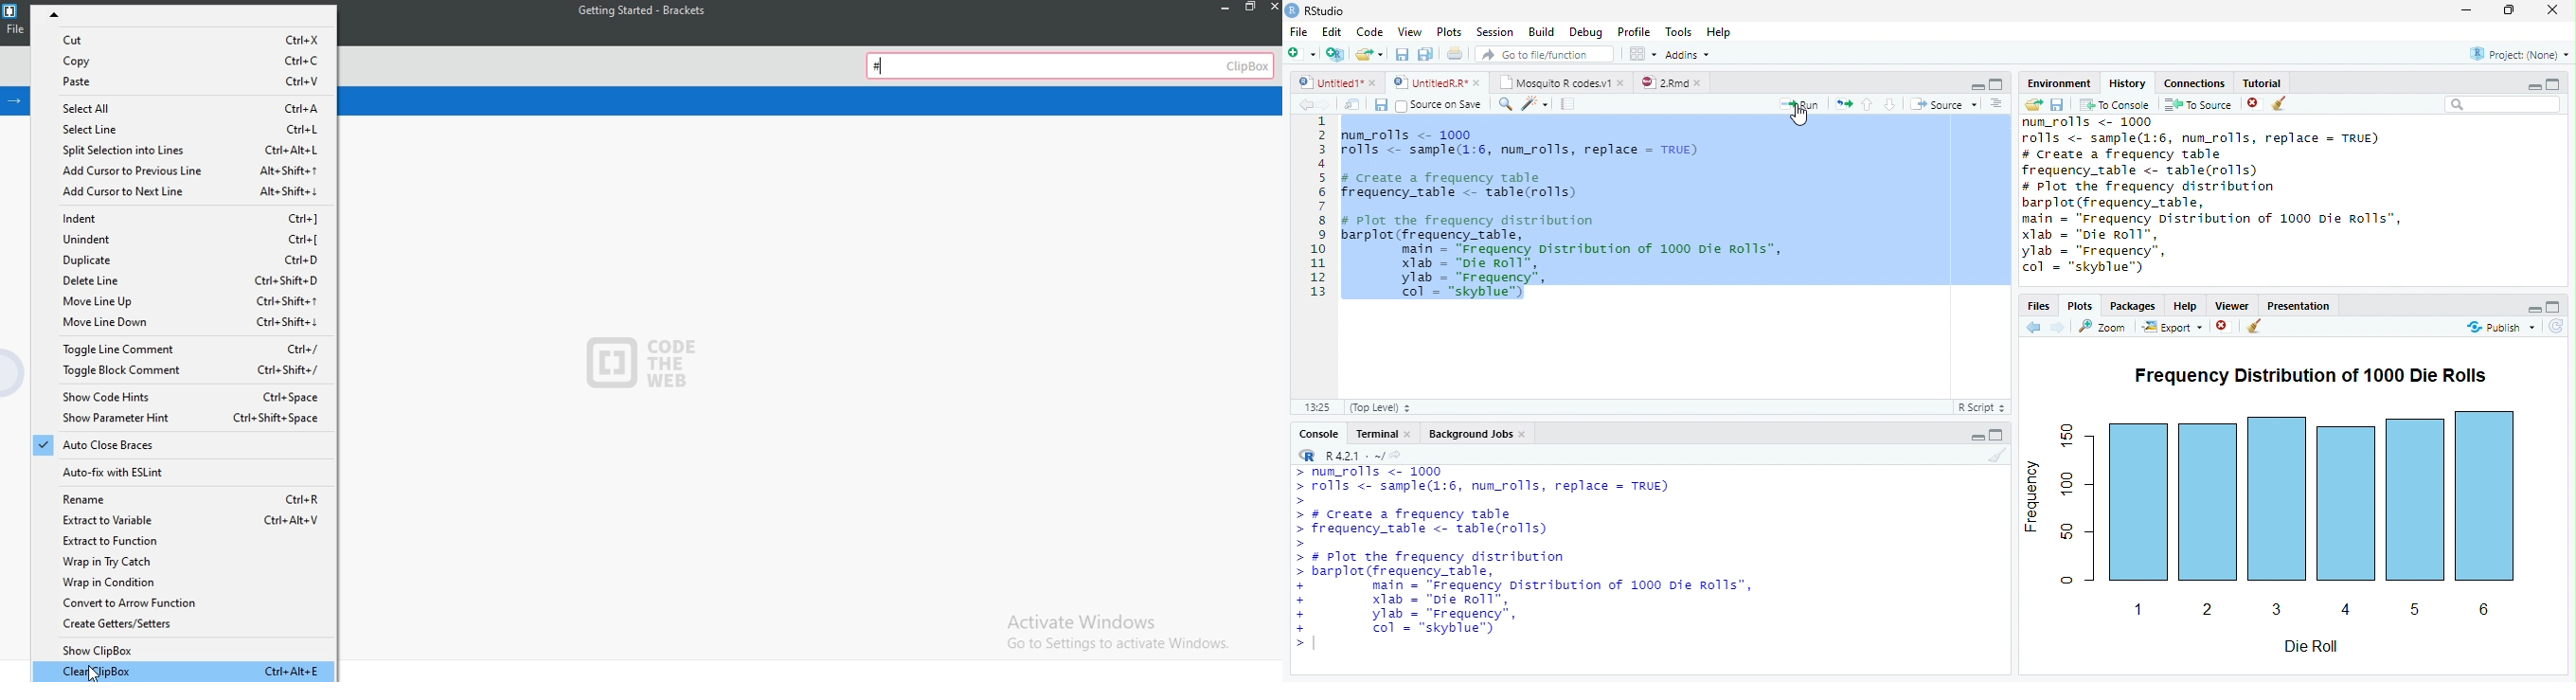  I want to click on Addins, so click(1690, 53).